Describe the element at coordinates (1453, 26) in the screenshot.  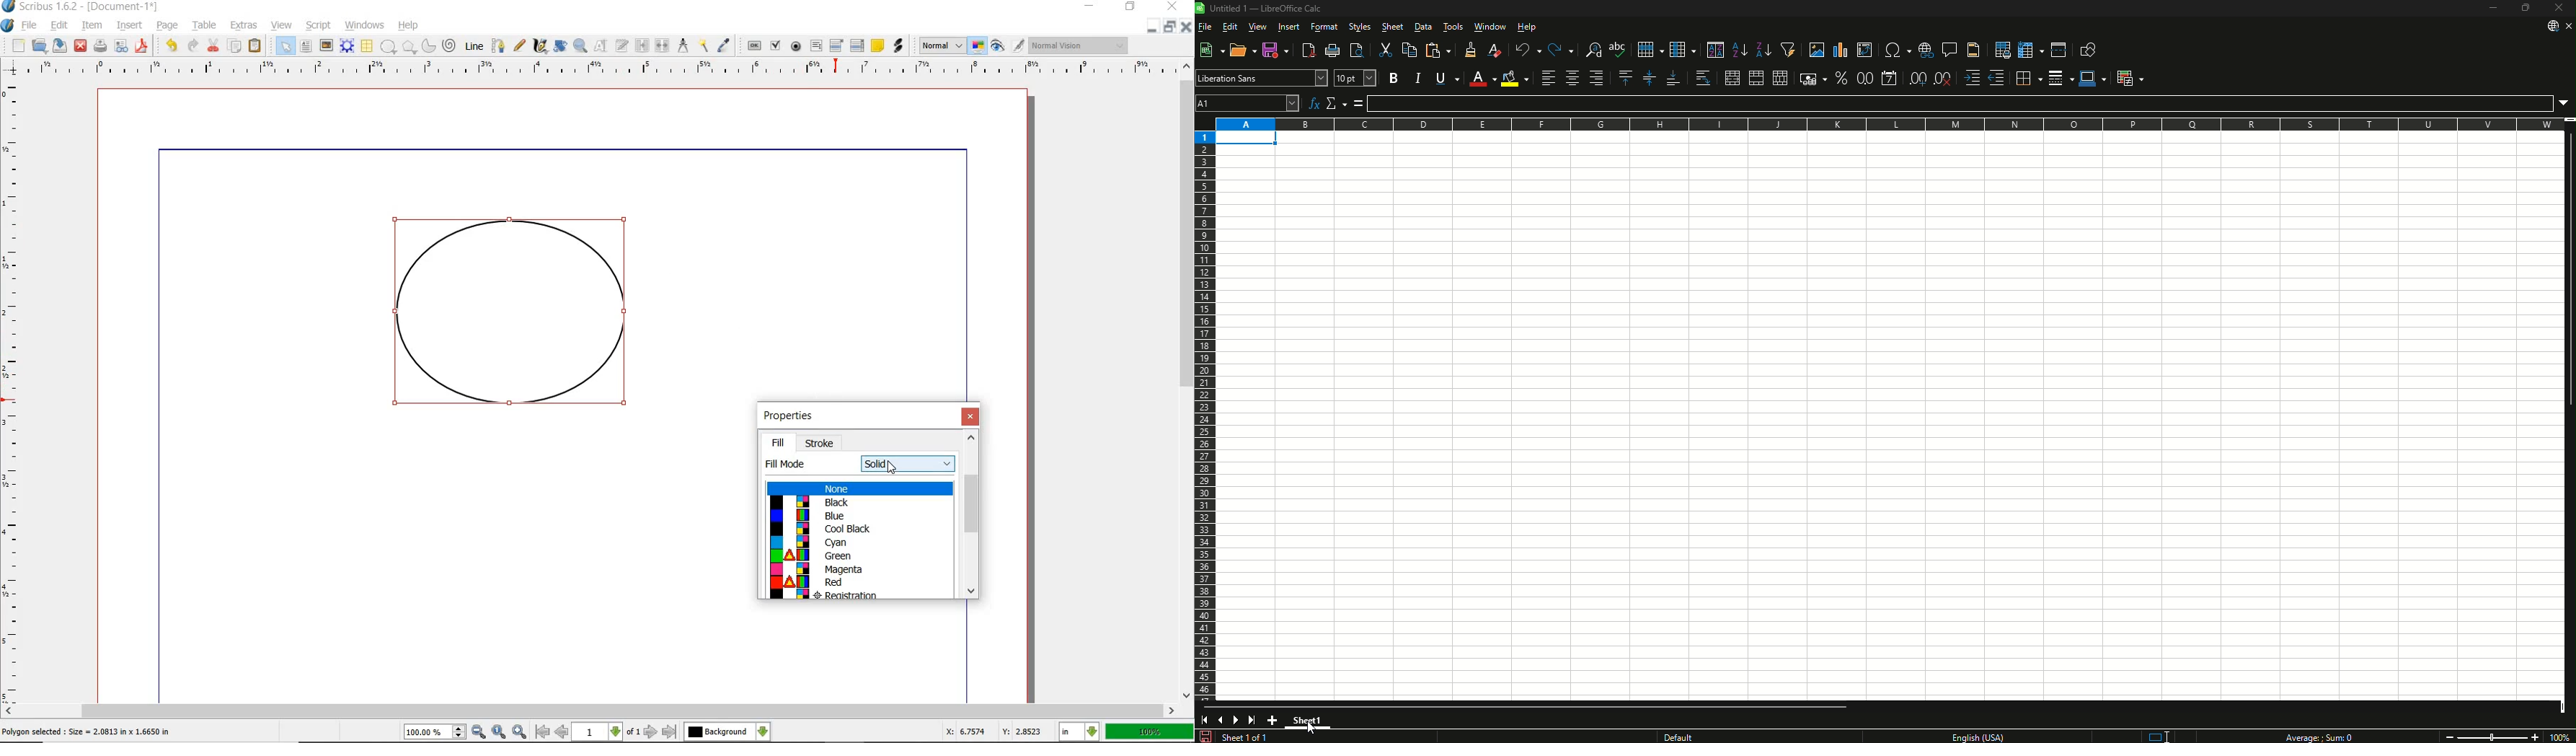
I see `Tools` at that location.